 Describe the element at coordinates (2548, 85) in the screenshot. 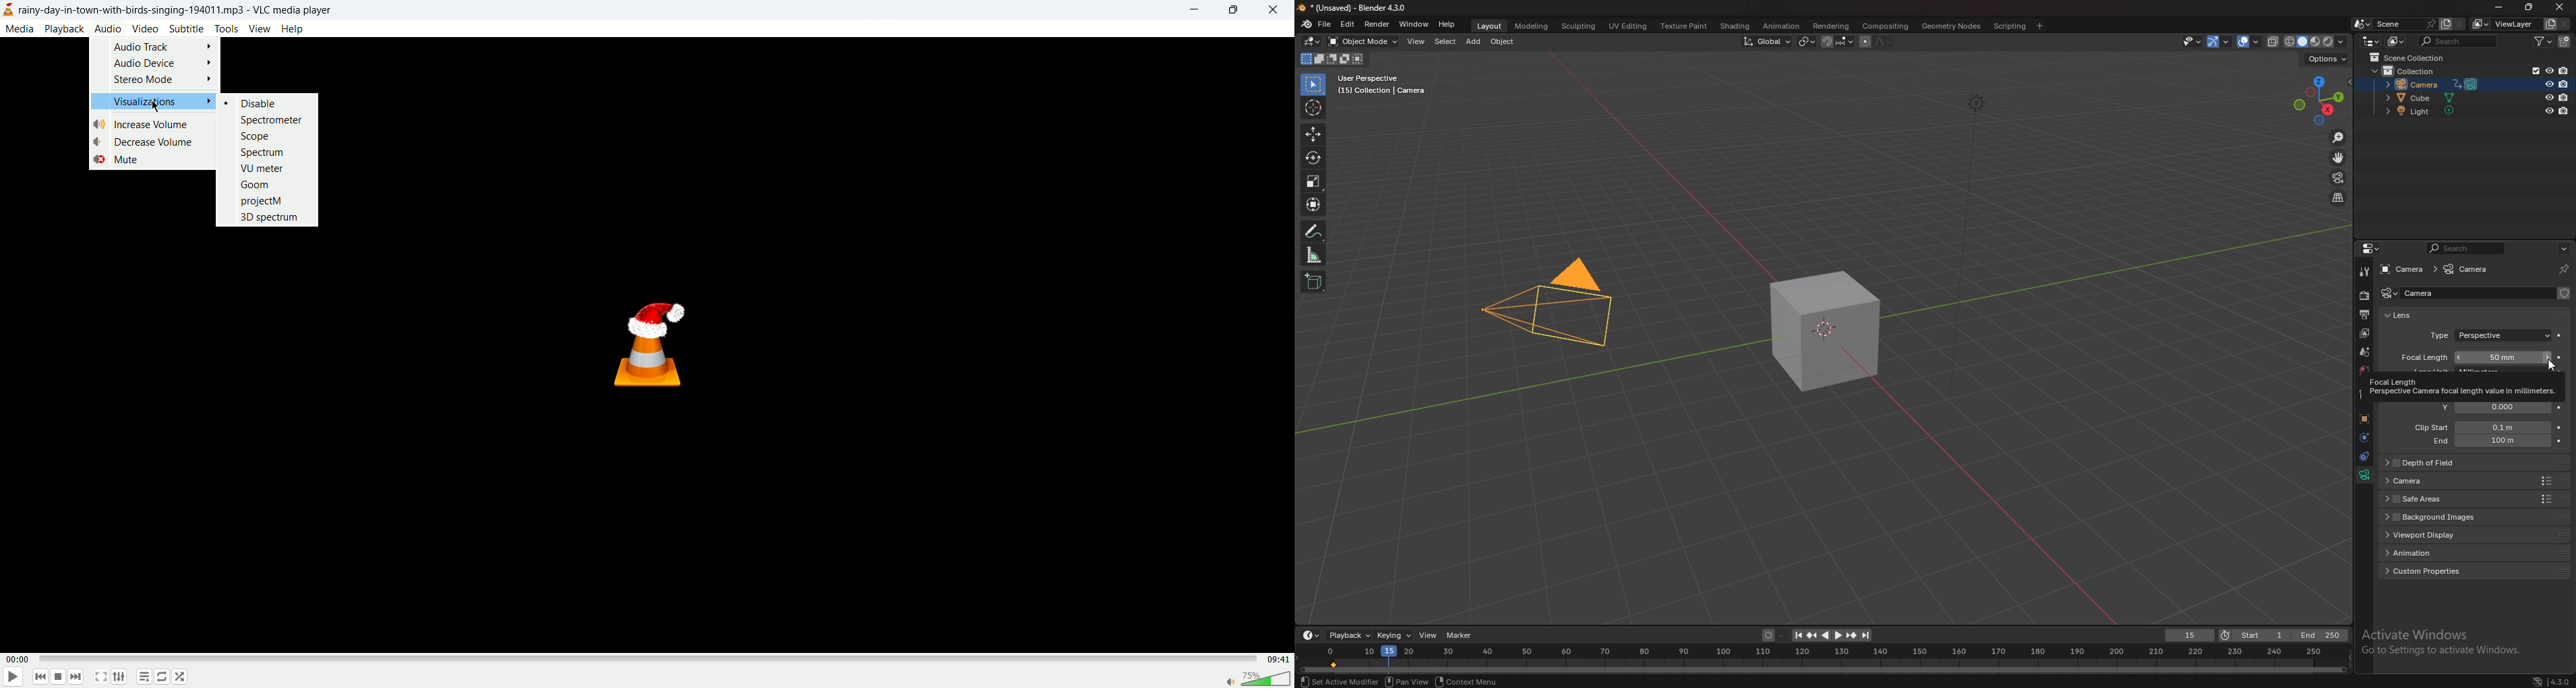

I see `hide in viewport` at that location.